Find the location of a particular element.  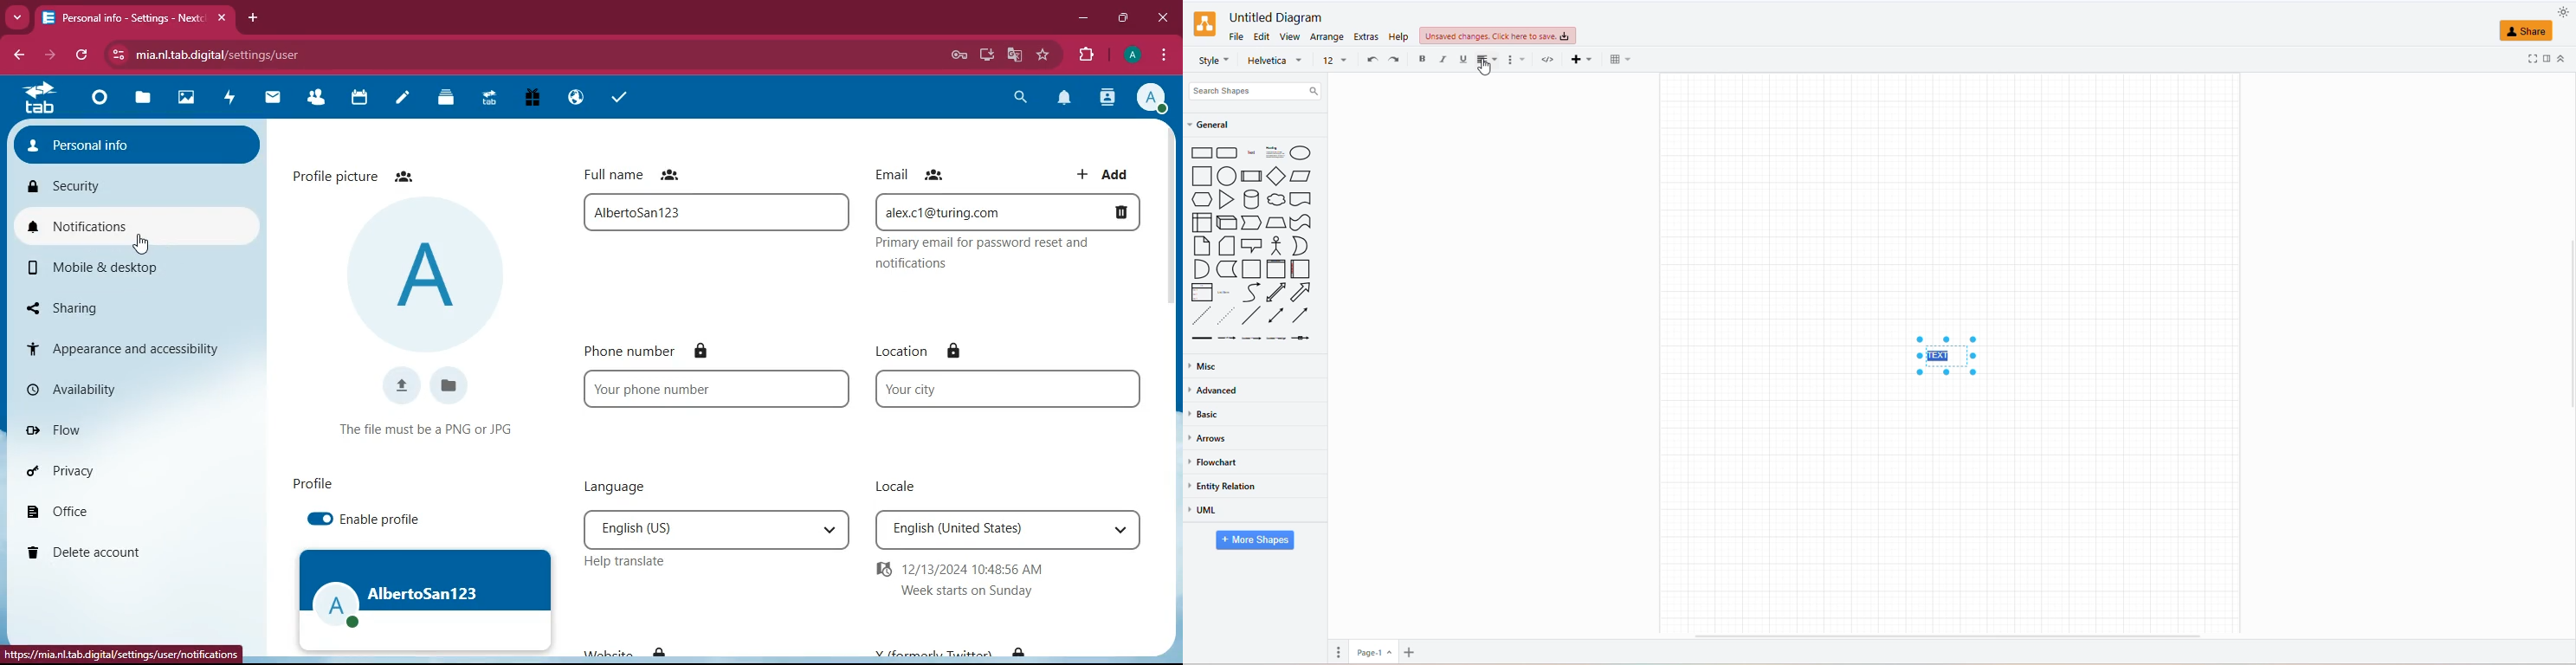

Your phone number is located at coordinates (717, 391).